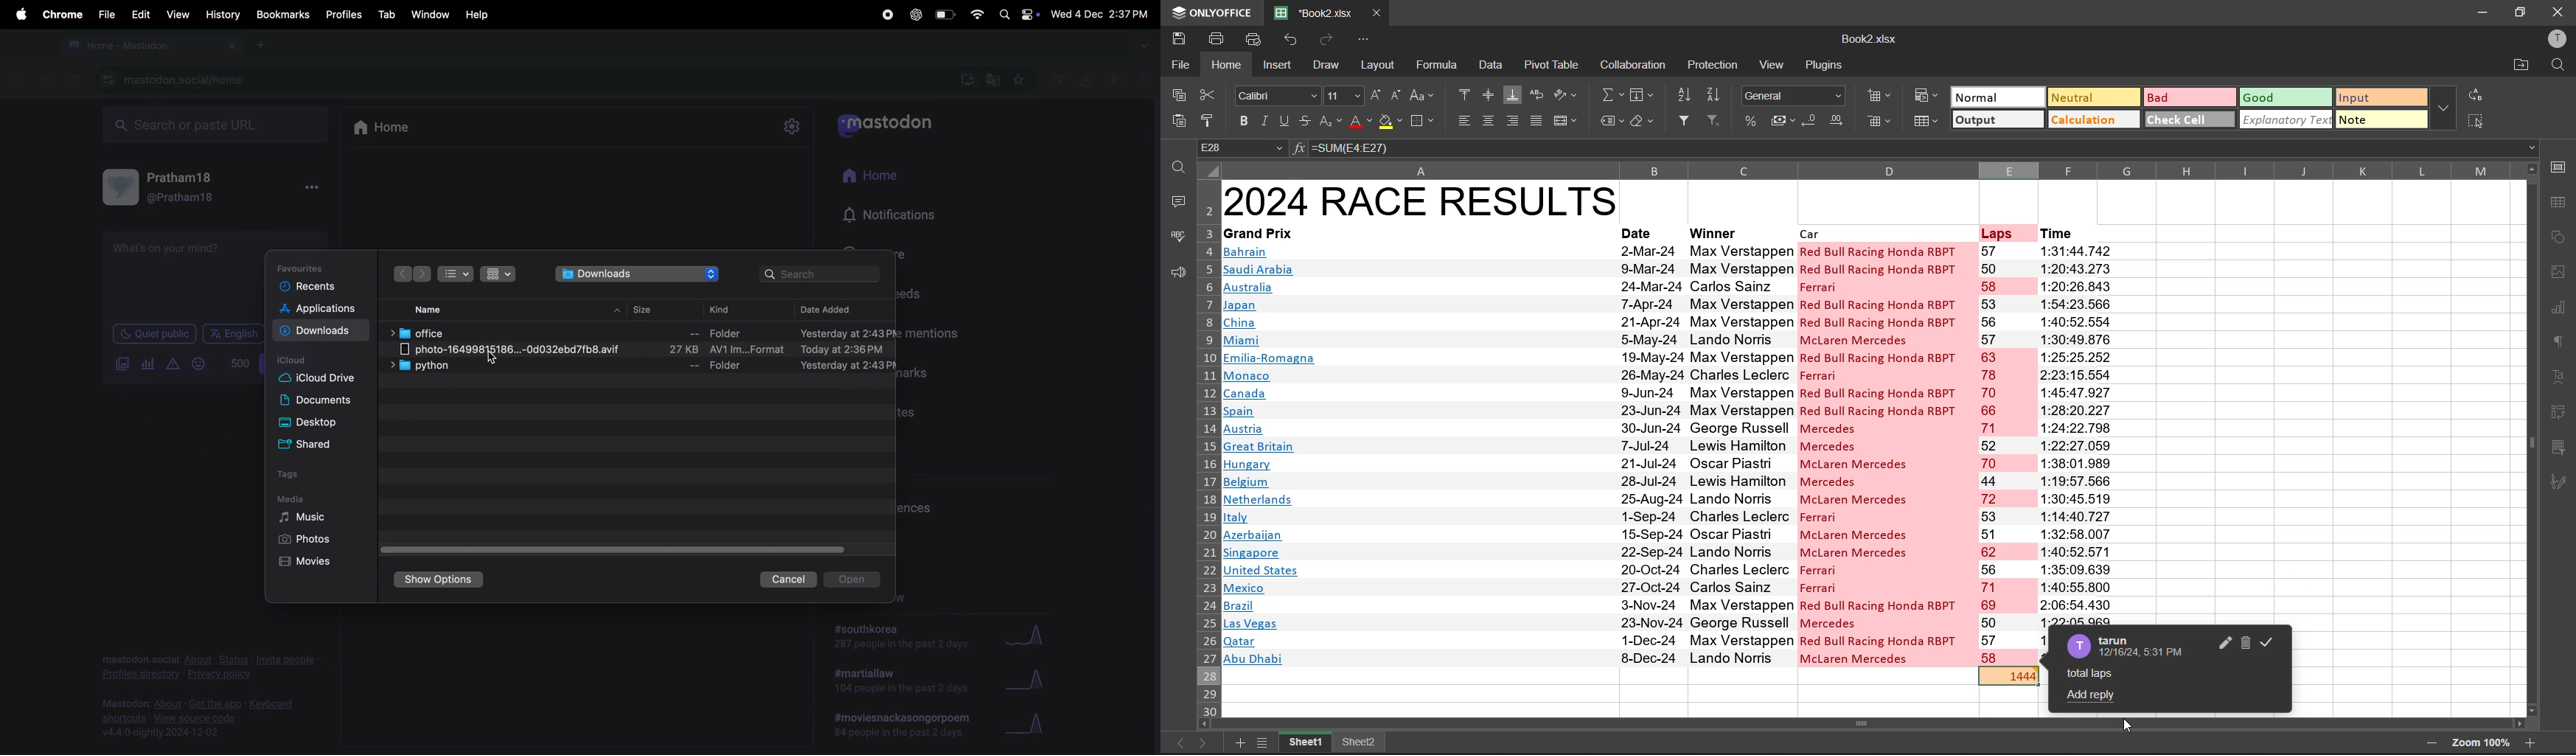 The width and height of the screenshot is (2576, 756). Describe the element at coordinates (325, 310) in the screenshot. I see `application` at that location.